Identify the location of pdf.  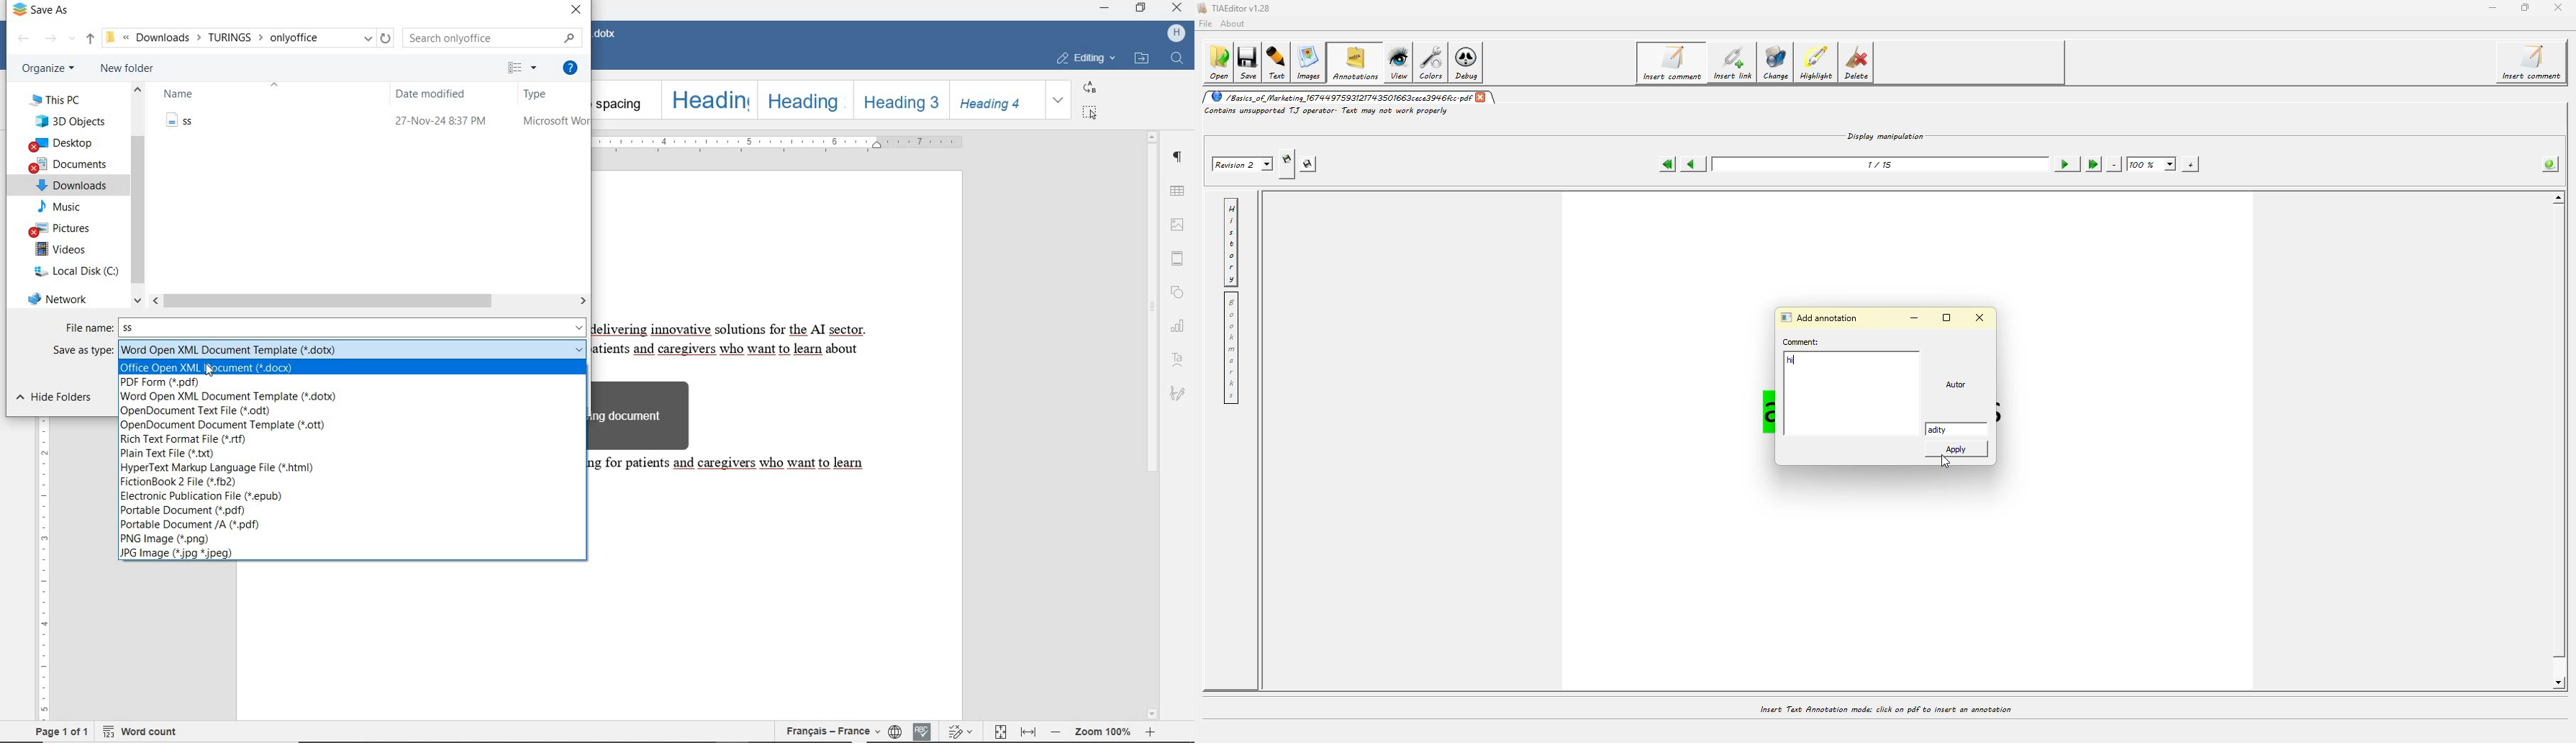
(197, 525).